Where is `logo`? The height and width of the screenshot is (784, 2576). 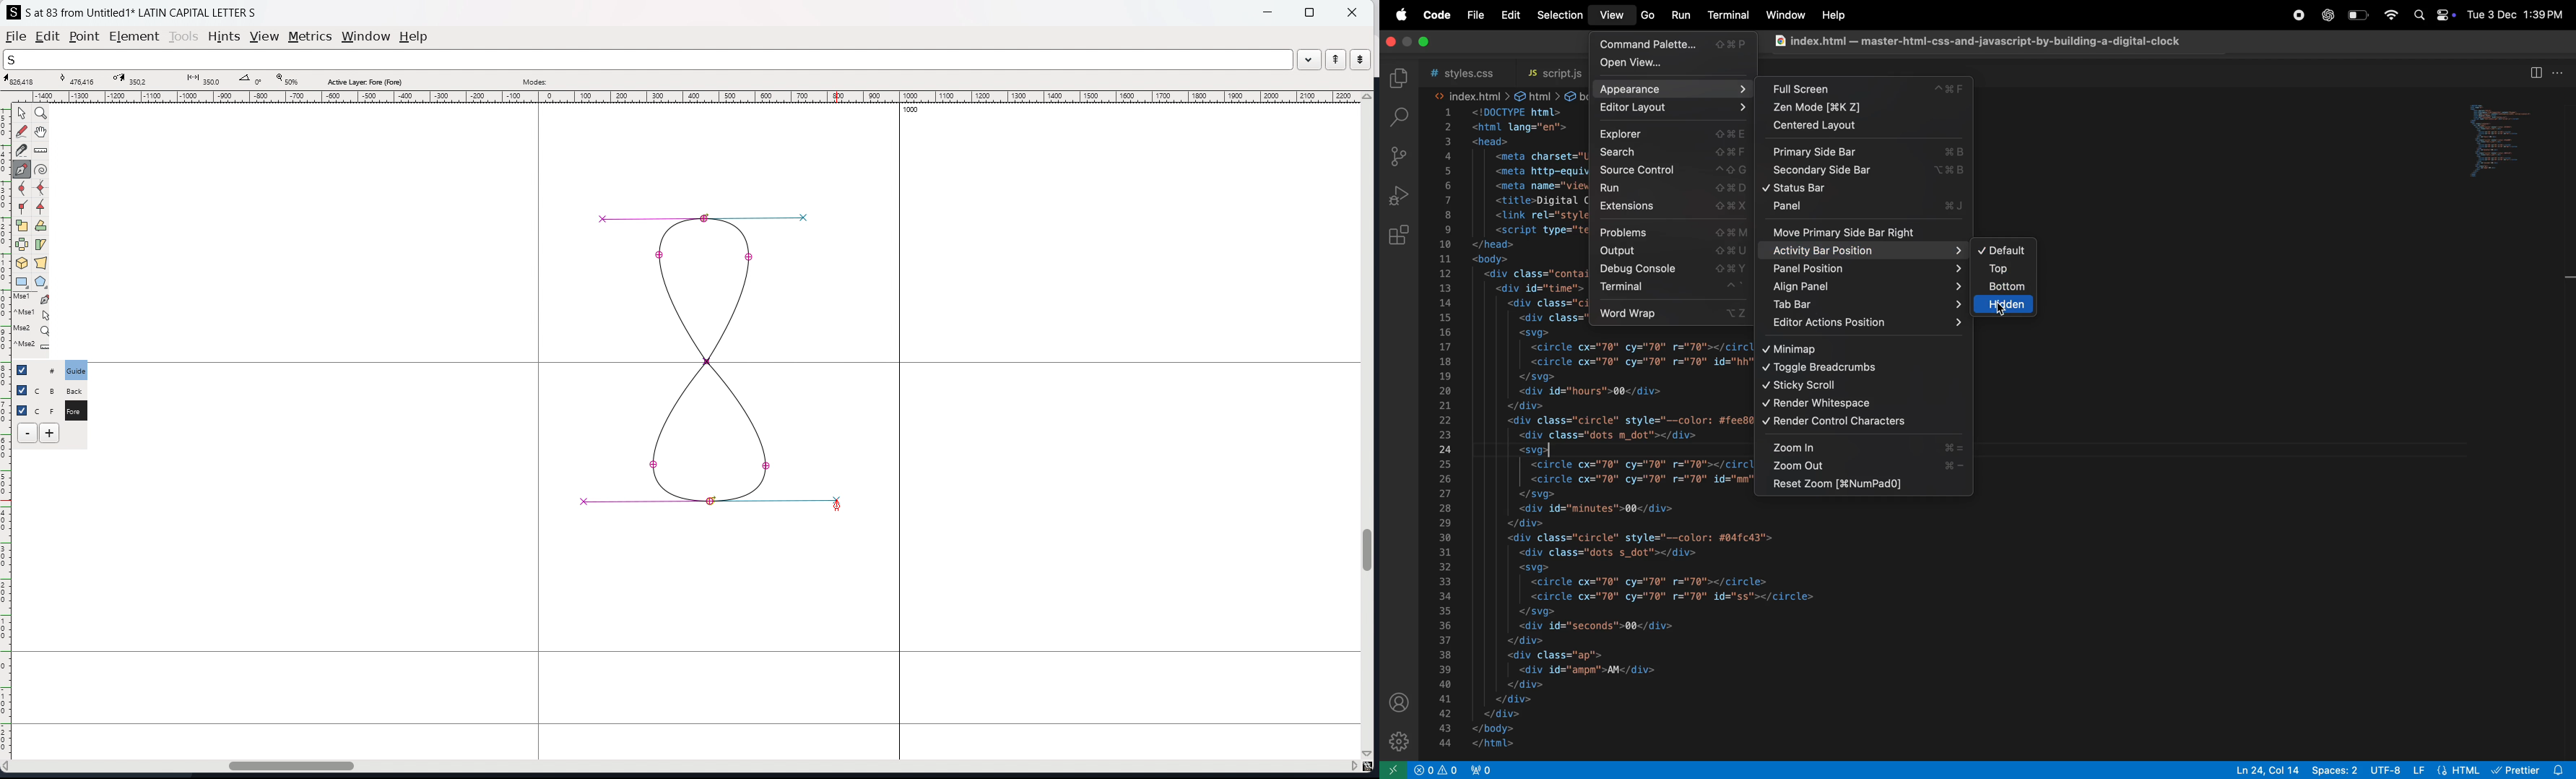
logo is located at coordinates (14, 12).